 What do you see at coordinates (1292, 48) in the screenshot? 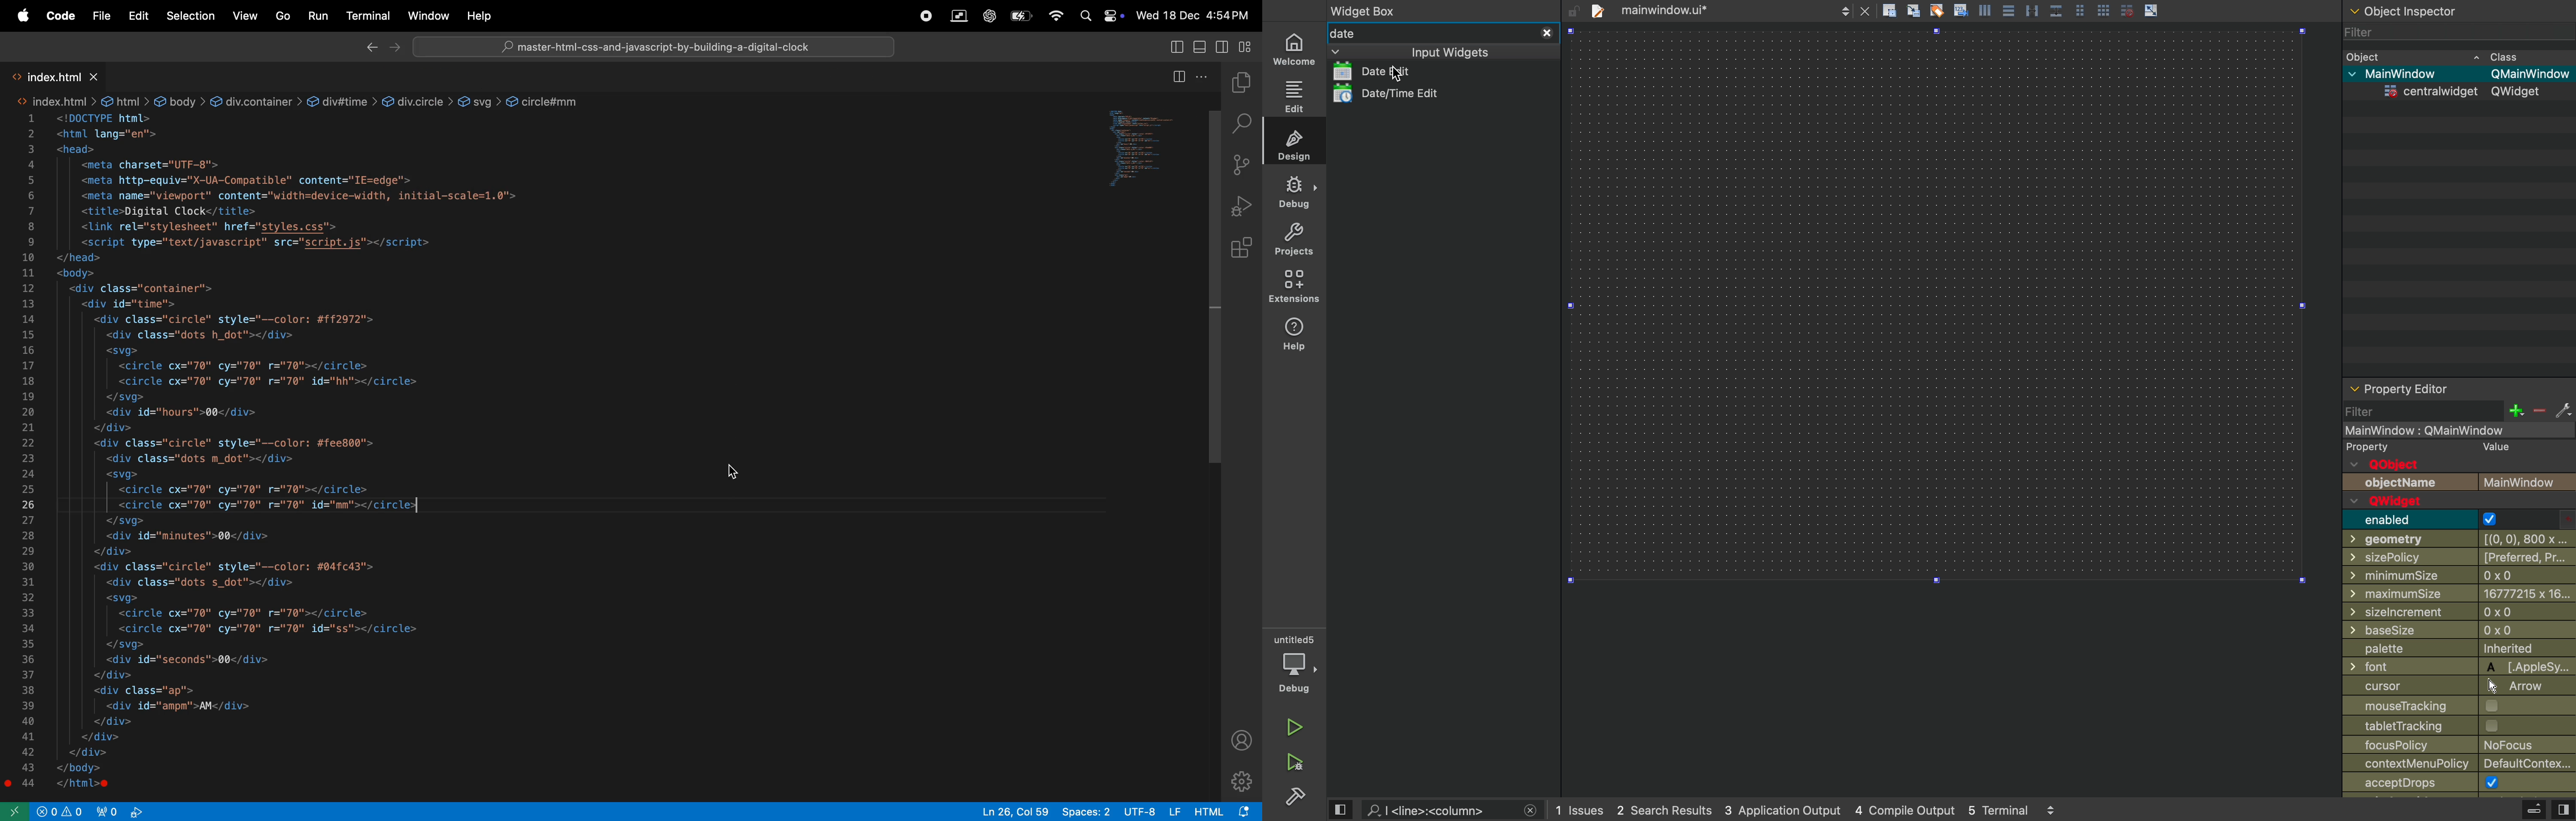
I see `home` at bounding box center [1292, 48].